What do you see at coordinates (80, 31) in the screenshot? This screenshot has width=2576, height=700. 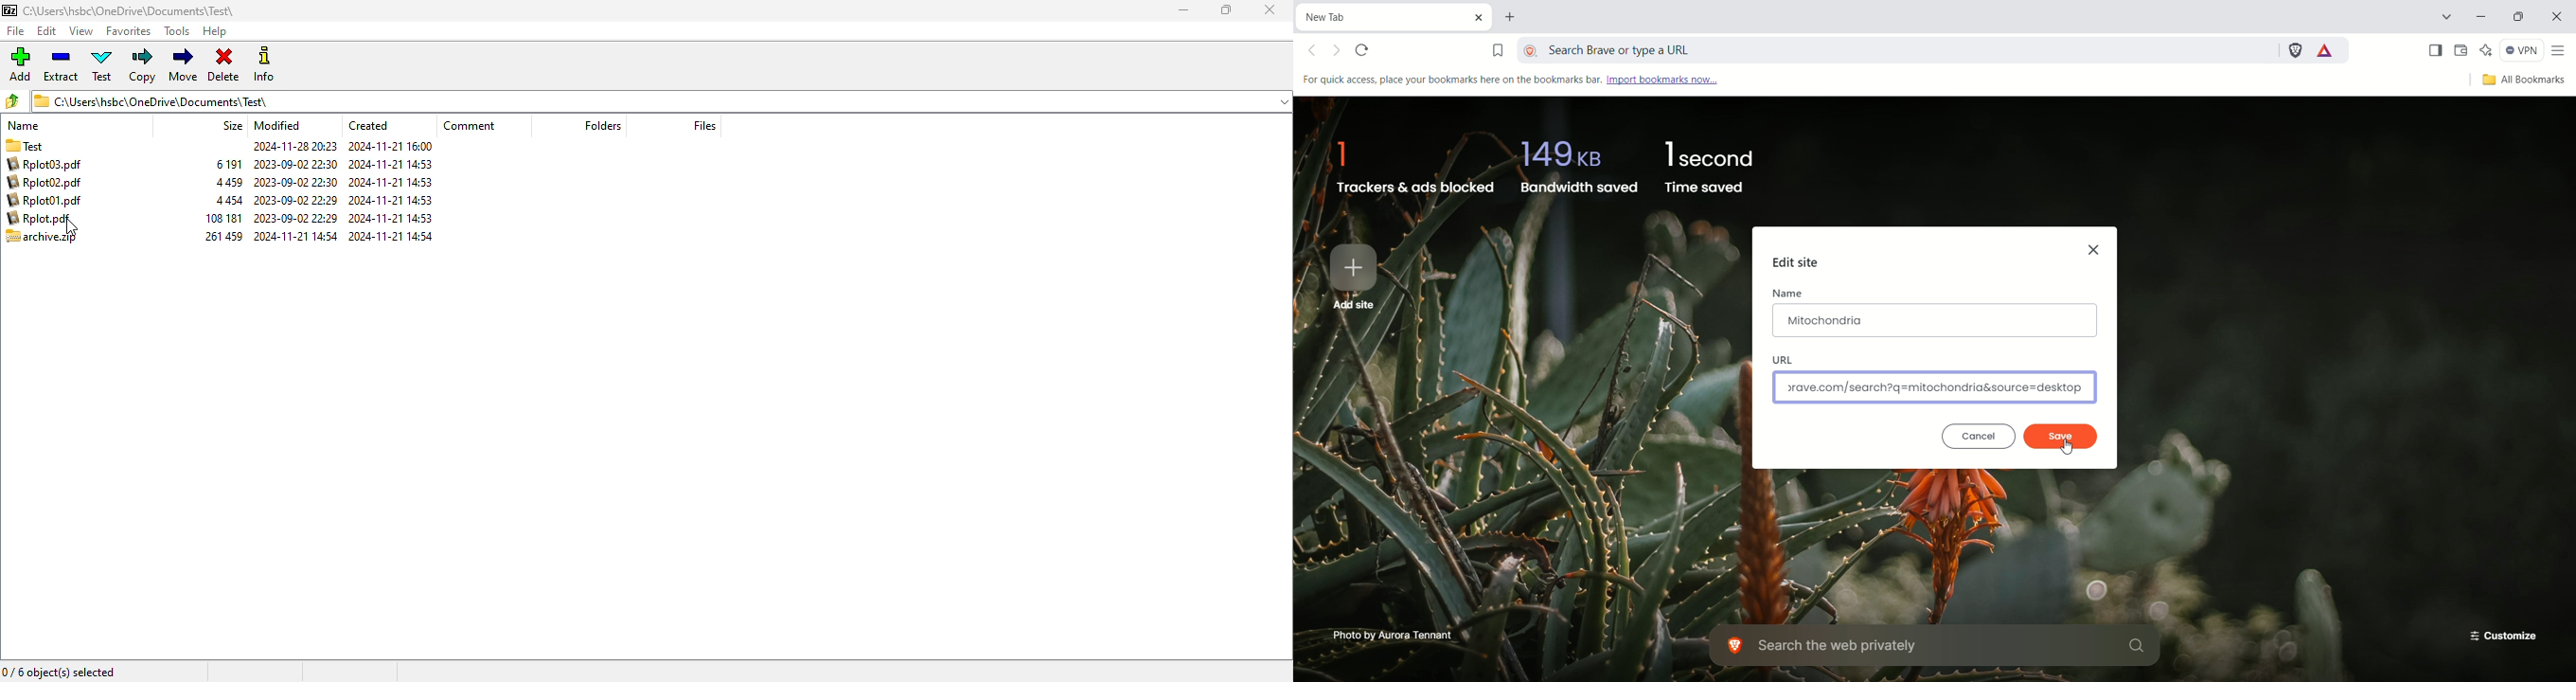 I see `view` at bounding box center [80, 31].